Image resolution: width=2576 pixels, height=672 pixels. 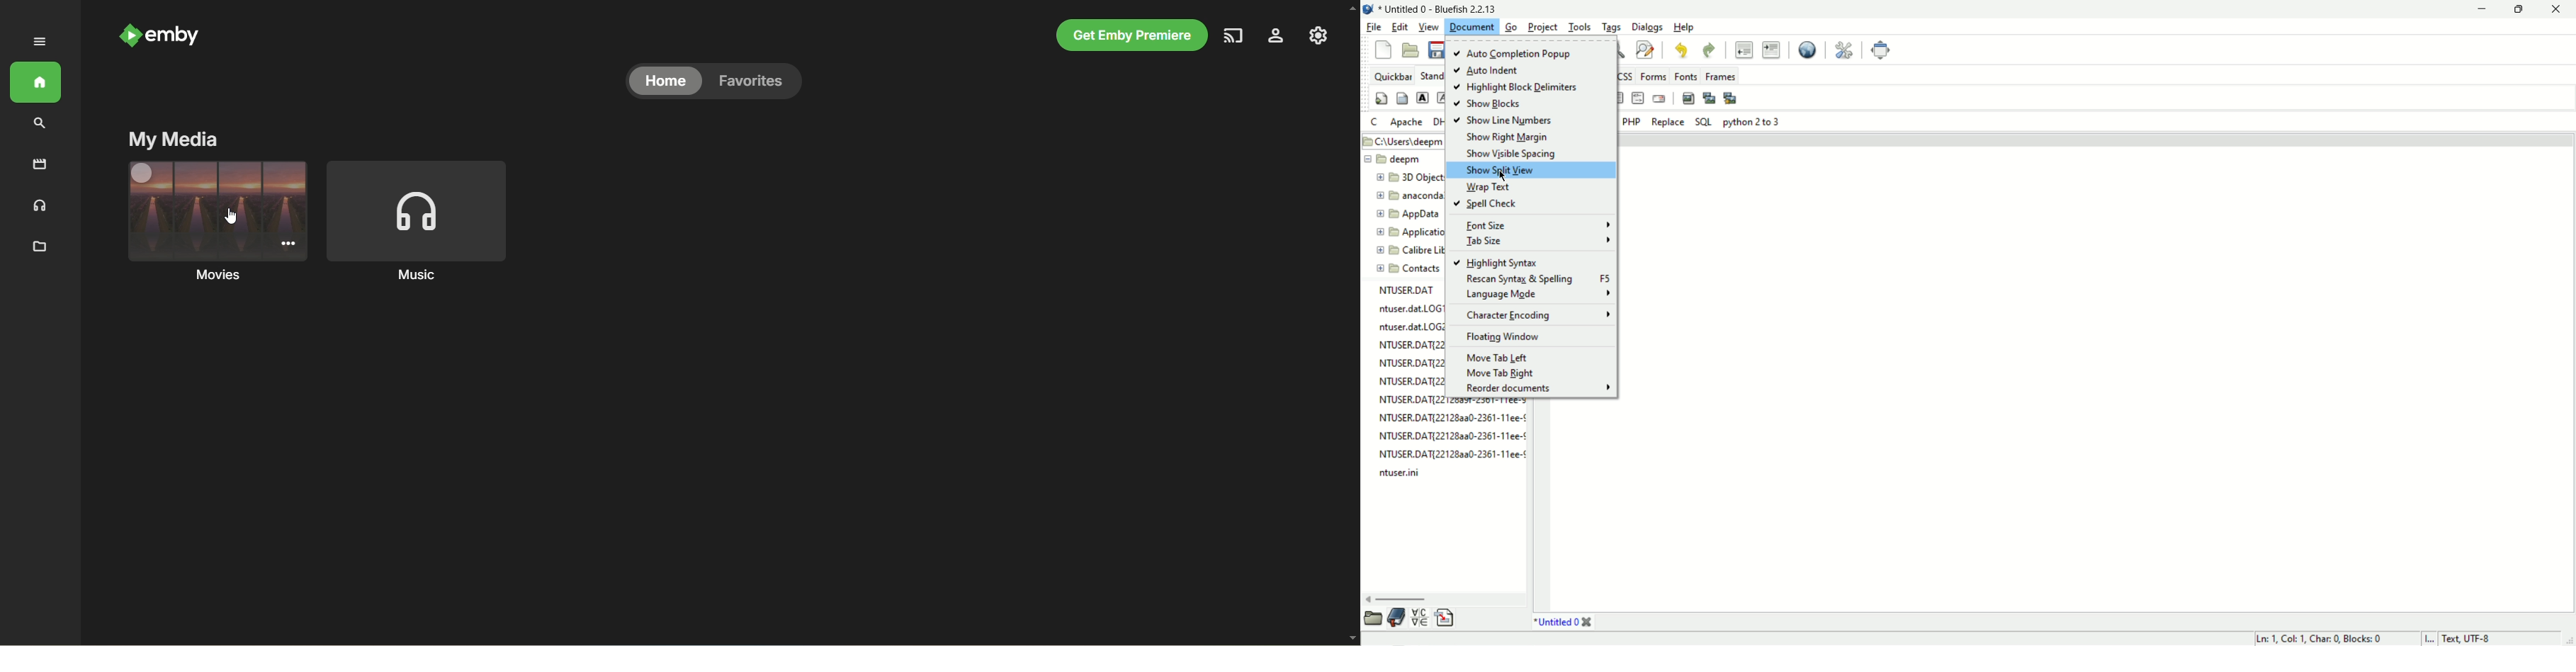 I want to click on bookmark, so click(x=1399, y=619).